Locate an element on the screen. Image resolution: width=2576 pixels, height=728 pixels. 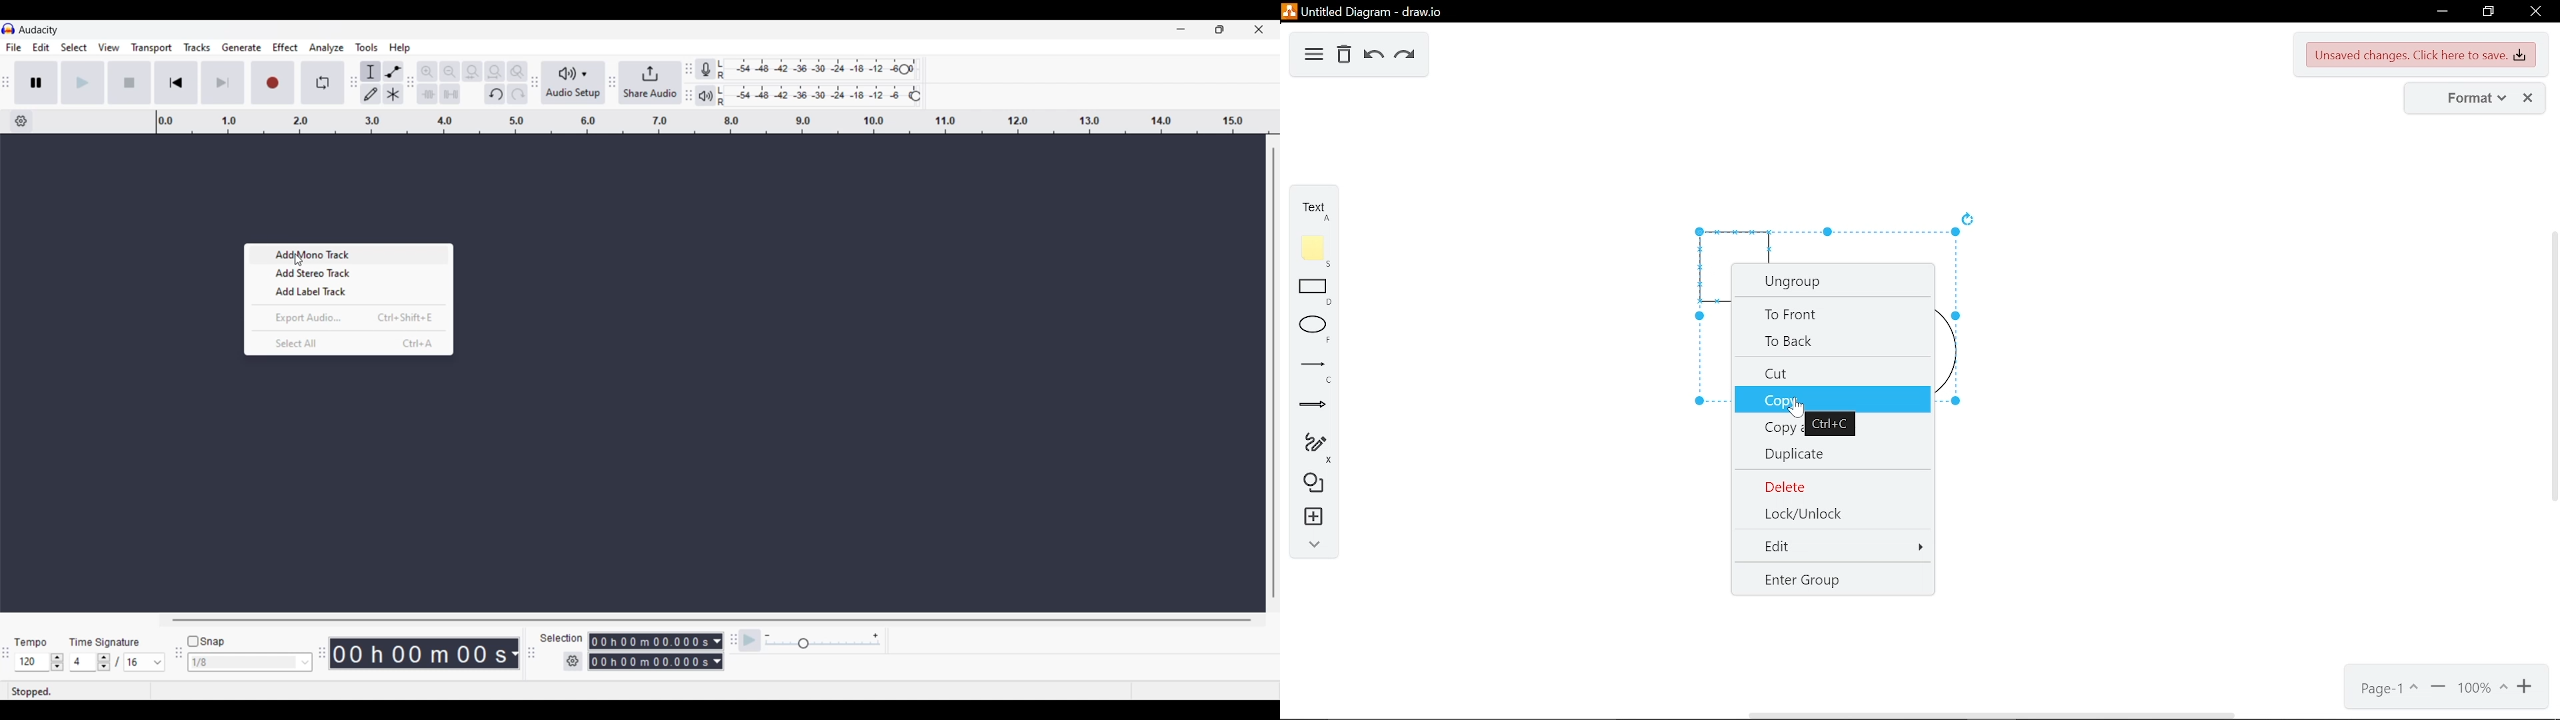
current page is located at coordinates (2386, 690).